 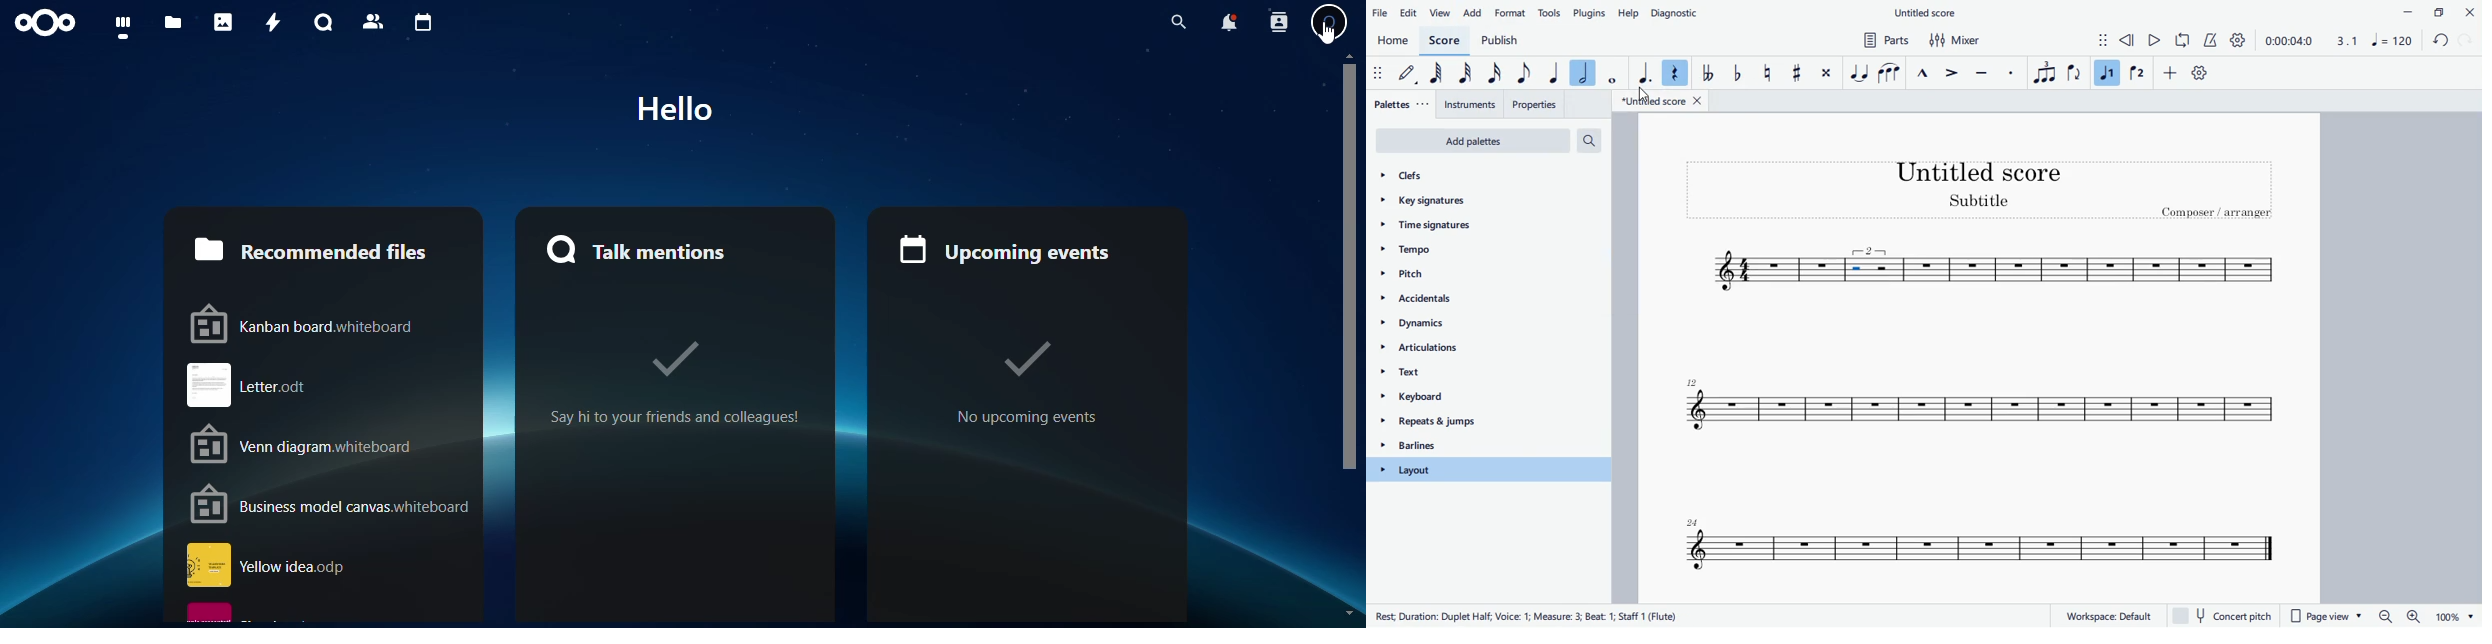 I want to click on upcoming events, so click(x=1028, y=249).